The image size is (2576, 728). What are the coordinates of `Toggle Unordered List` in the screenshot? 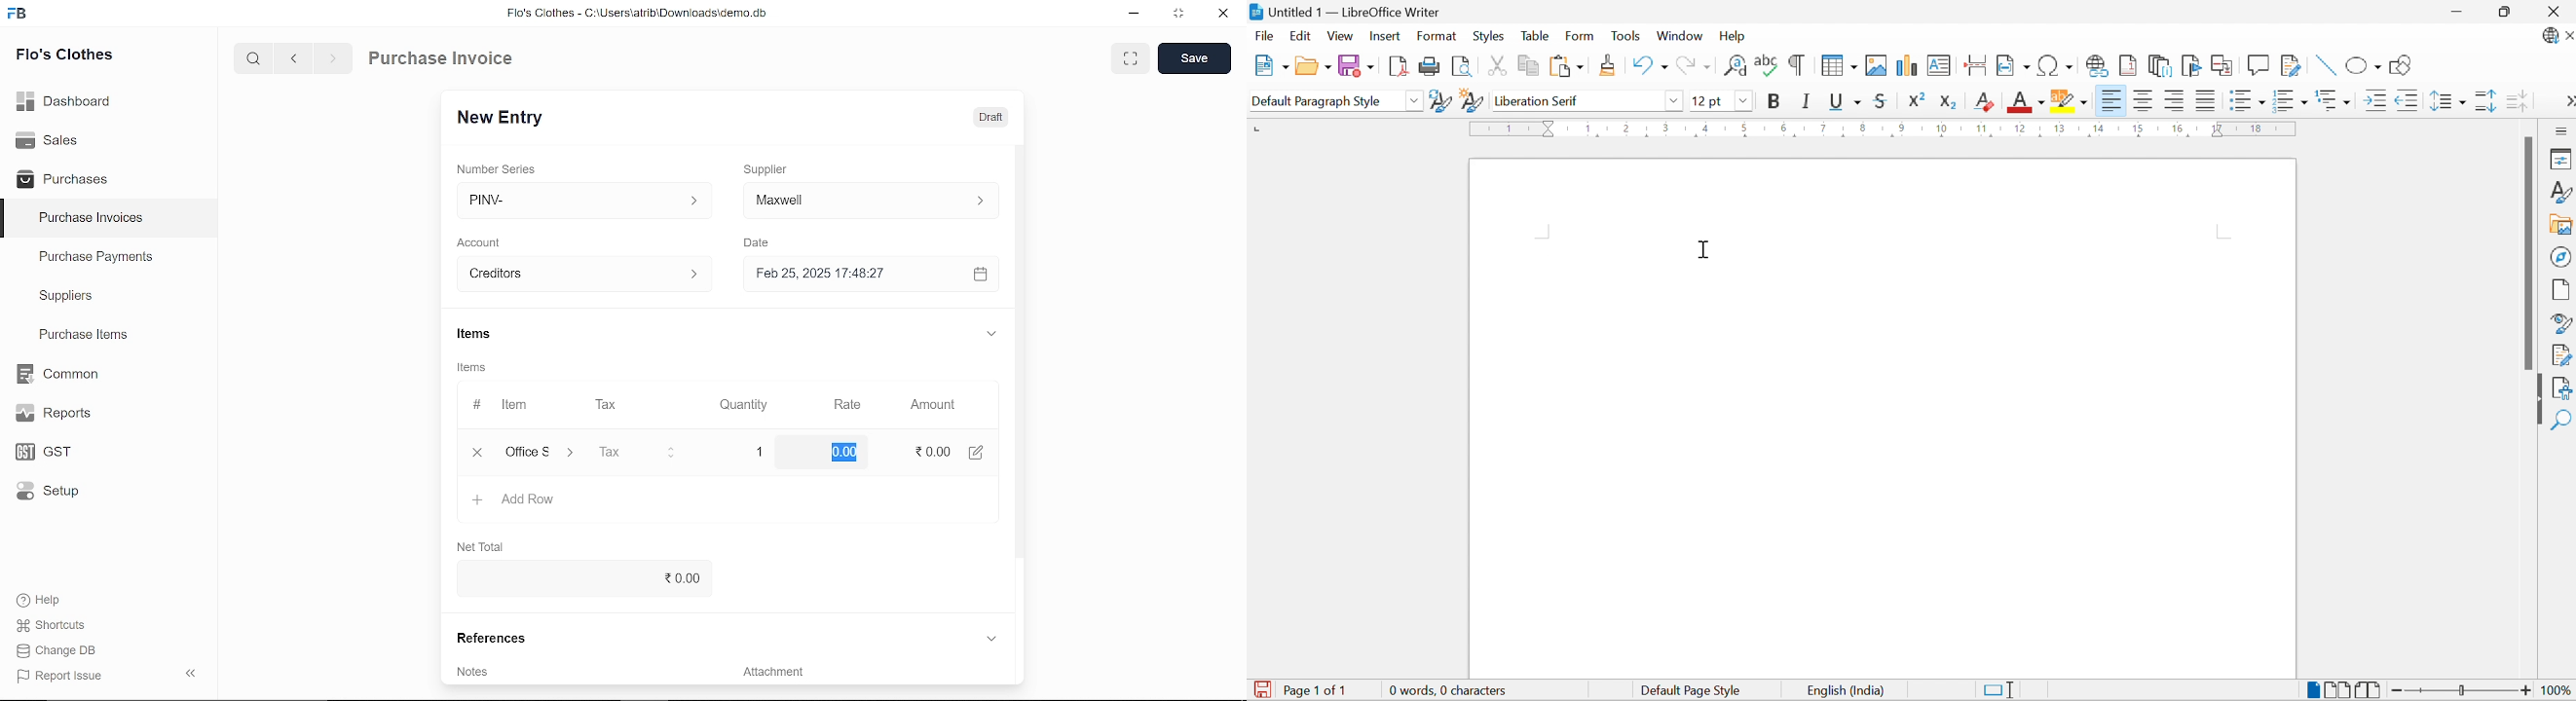 It's located at (2246, 99).